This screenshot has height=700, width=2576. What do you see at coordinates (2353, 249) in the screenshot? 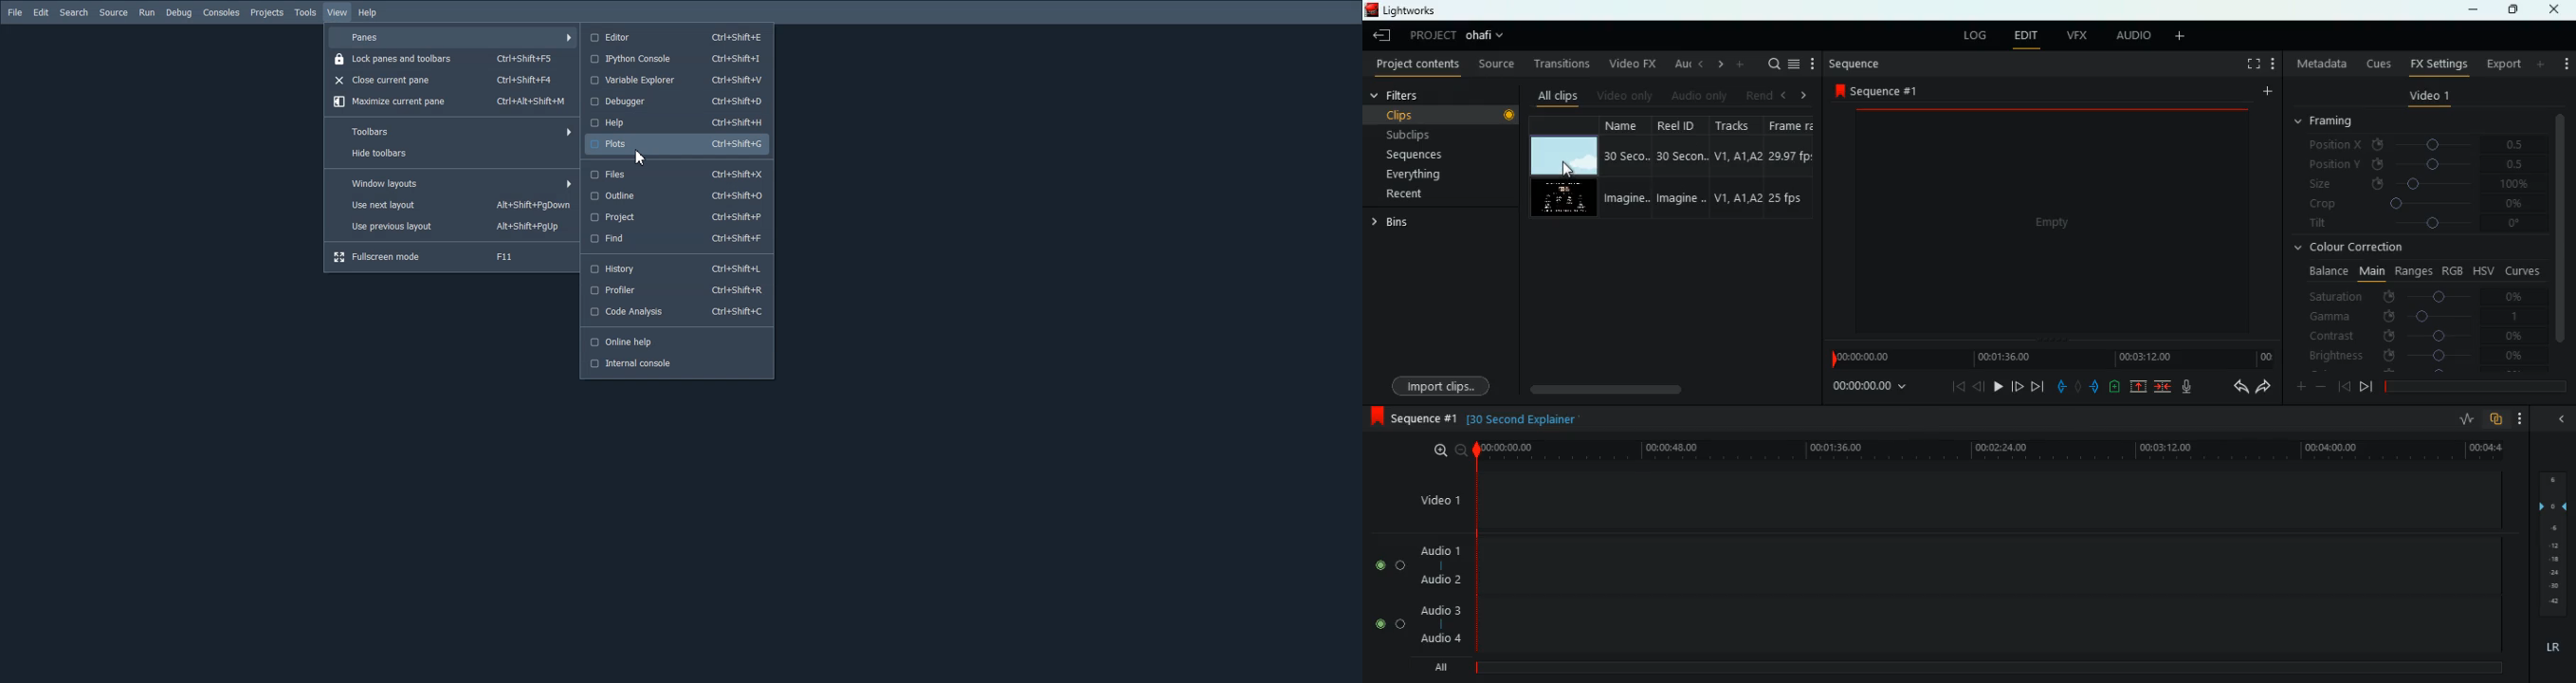
I see `colour correction` at bounding box center [2353, 249].